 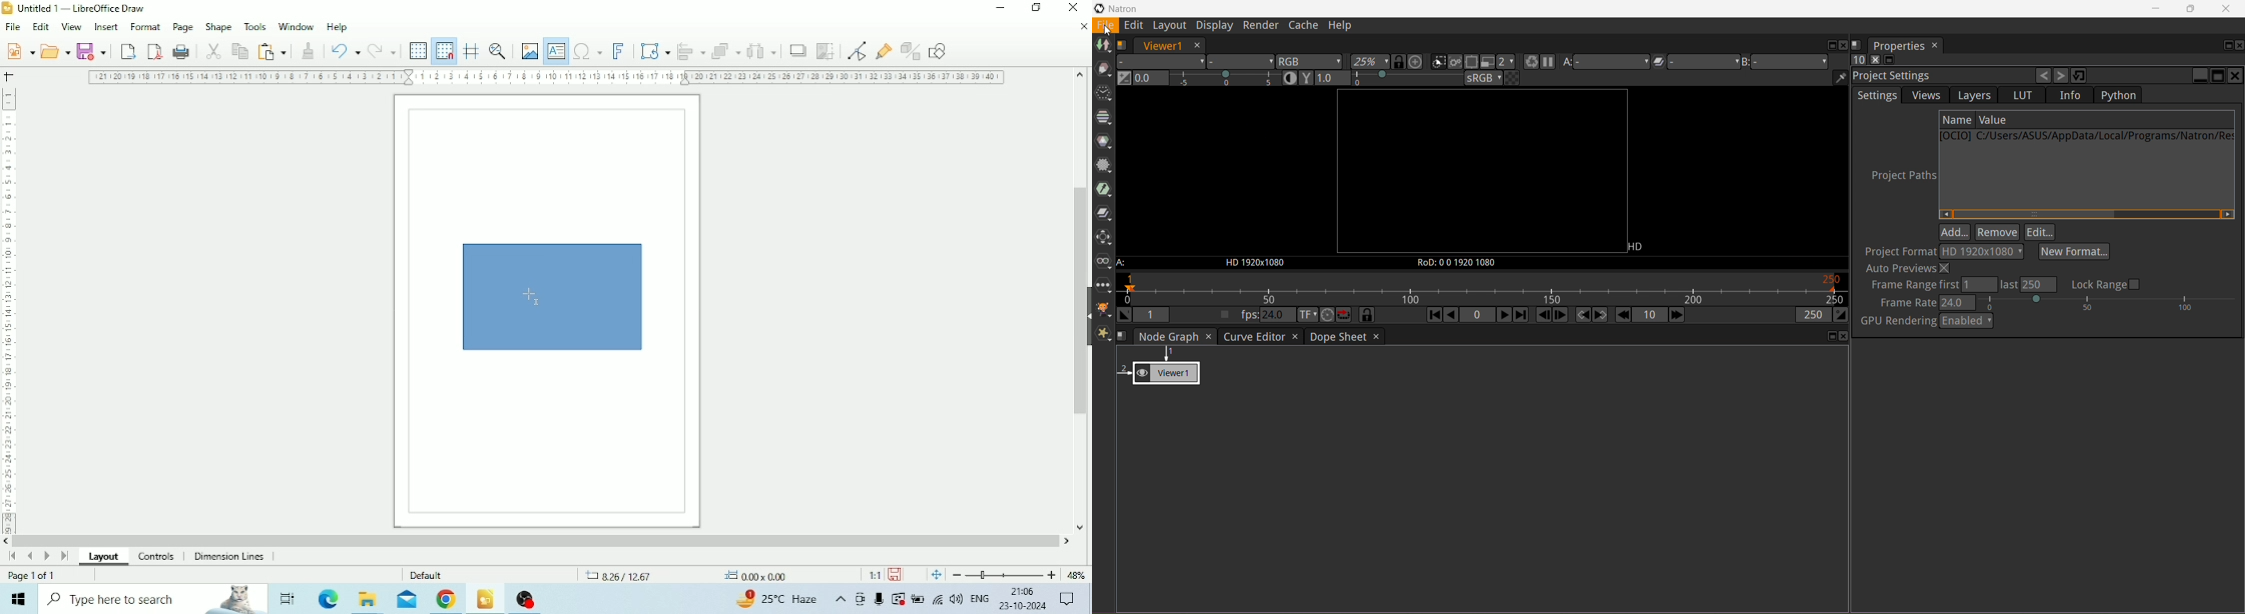 I want to click on Shape, so click(x=218, y=26).